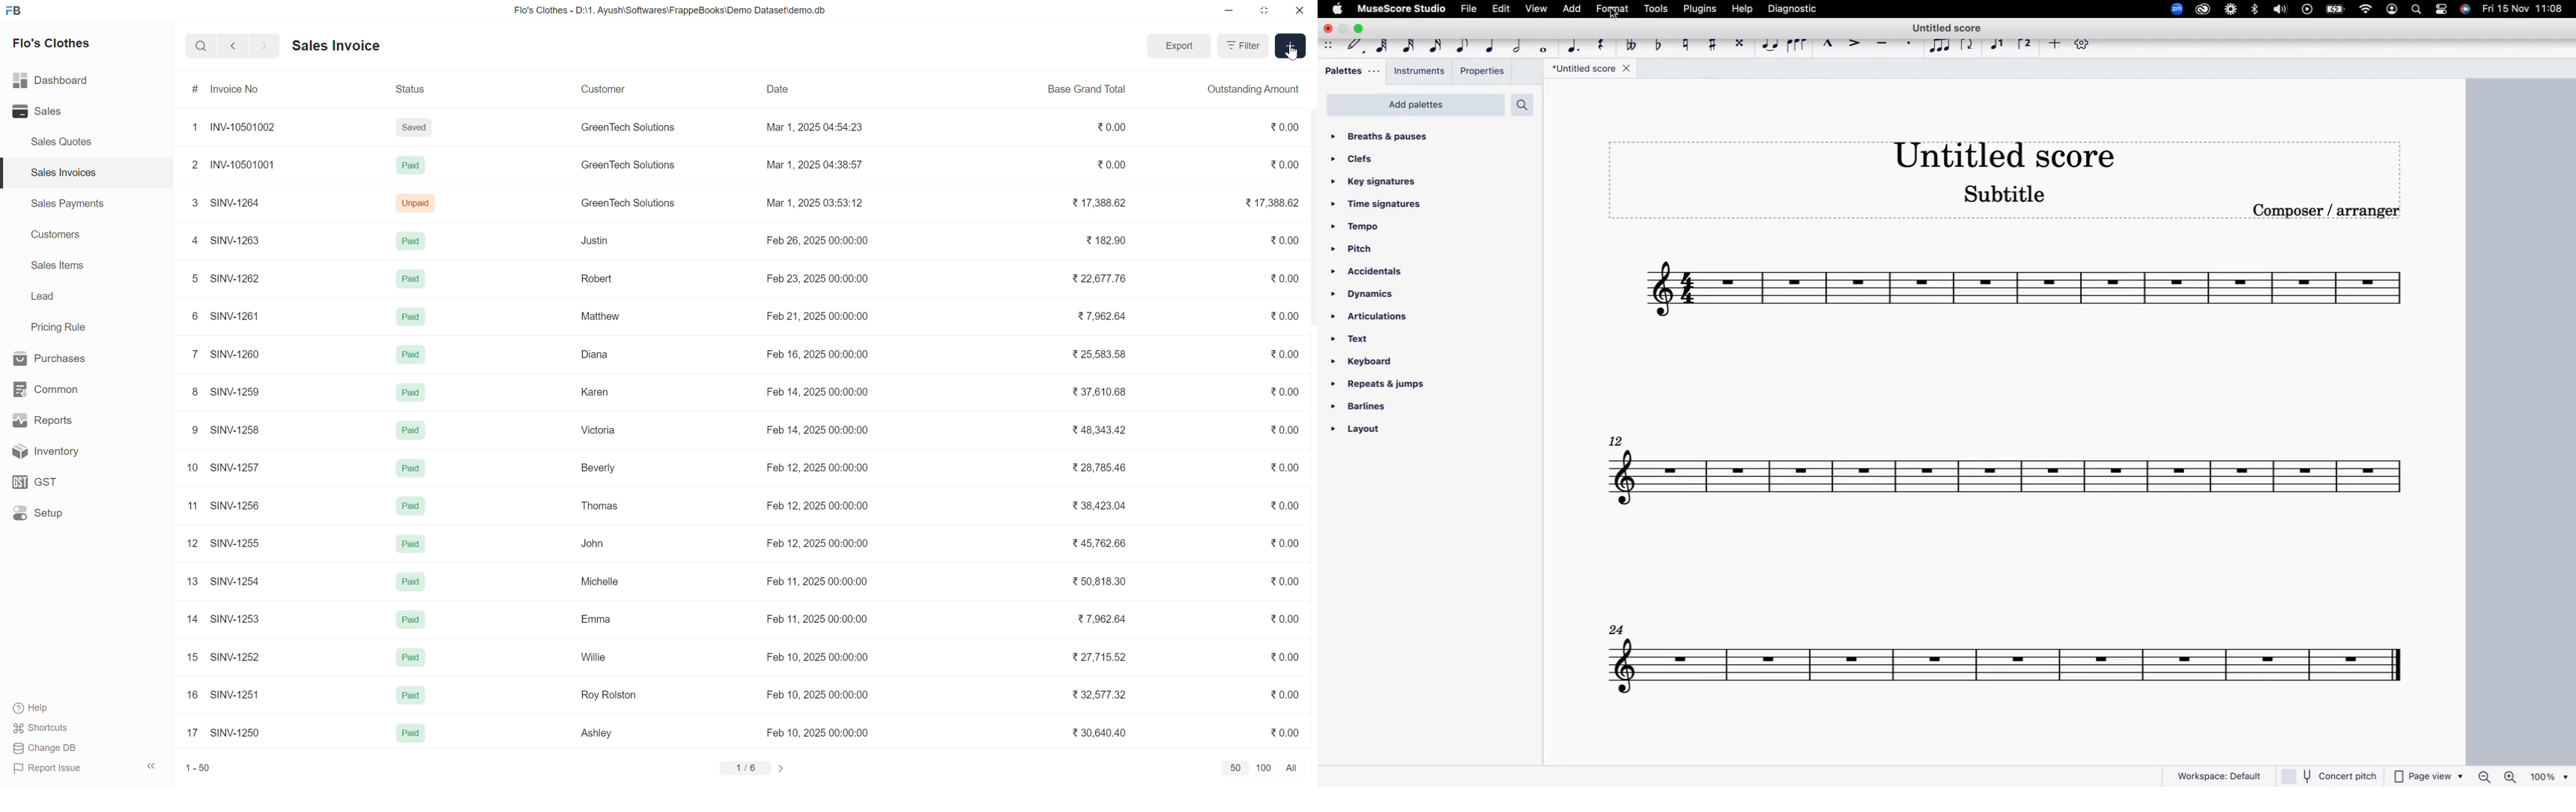 The image size is (2576, 812). Describe the element at coordinates (187, 508) in the screenshot. I see `11` at that location.